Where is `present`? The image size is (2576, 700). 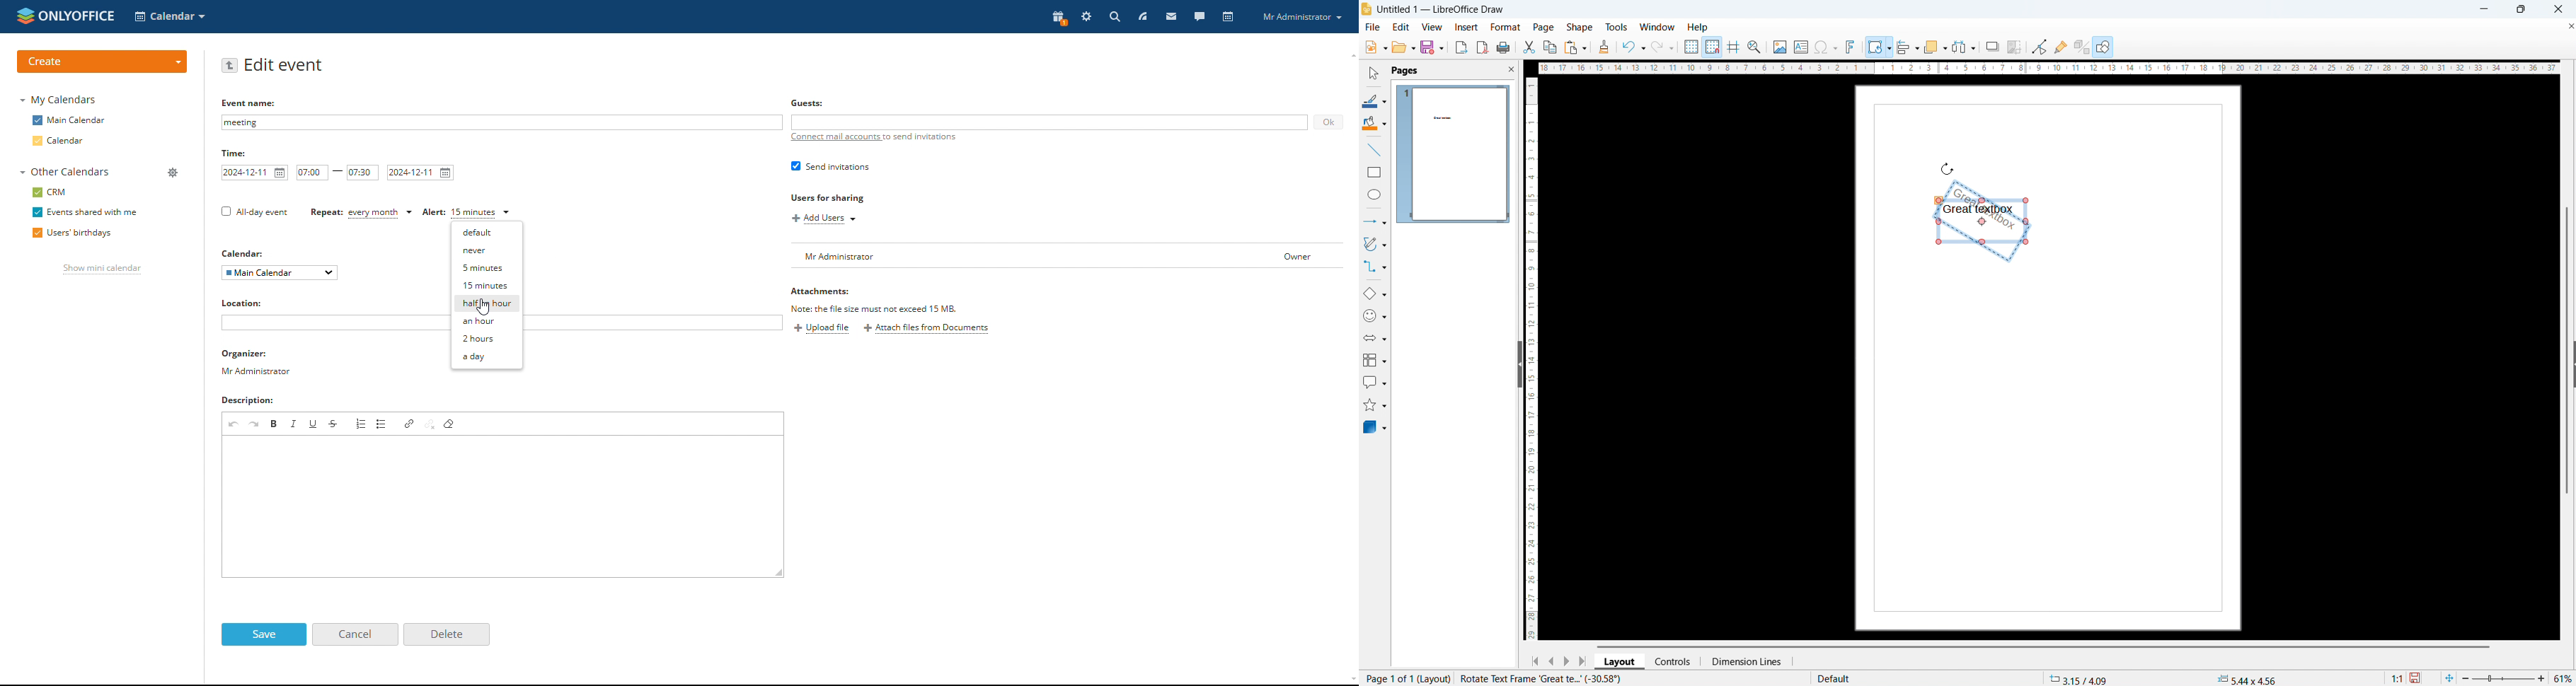 present is located at coordinates (1059, 18).